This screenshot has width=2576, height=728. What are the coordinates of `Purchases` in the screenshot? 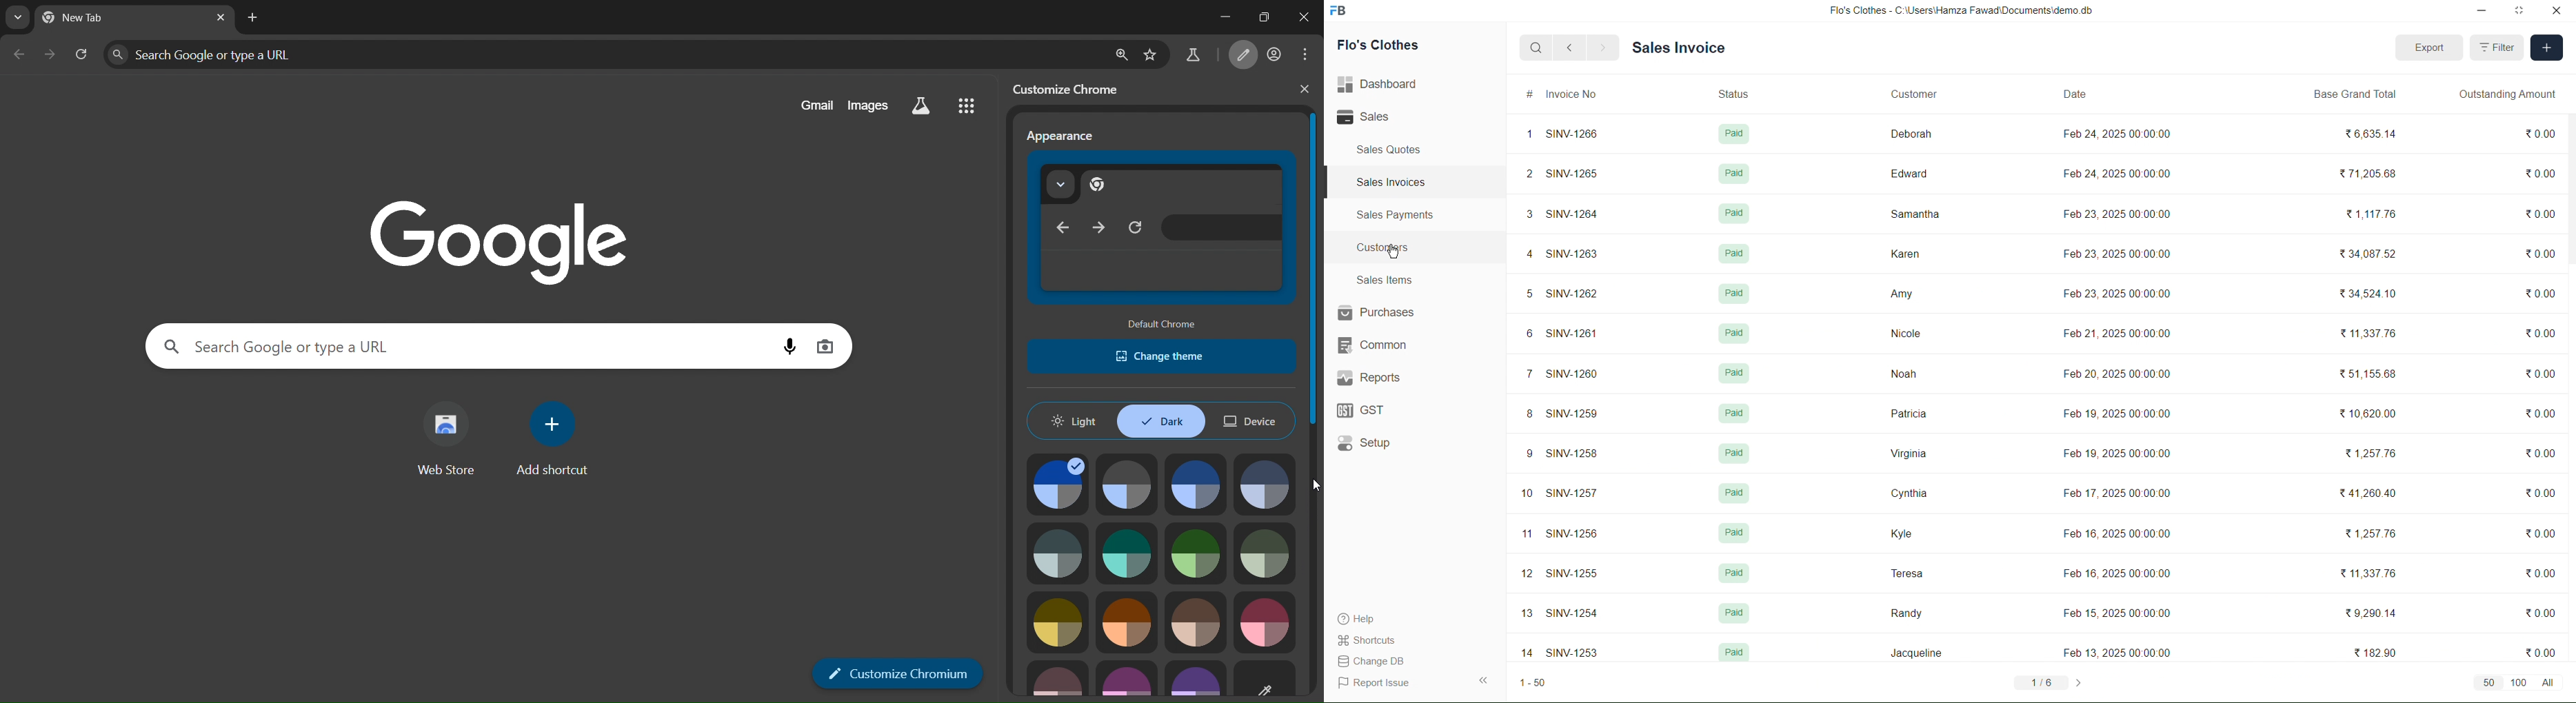 It's located at (1377, 312).